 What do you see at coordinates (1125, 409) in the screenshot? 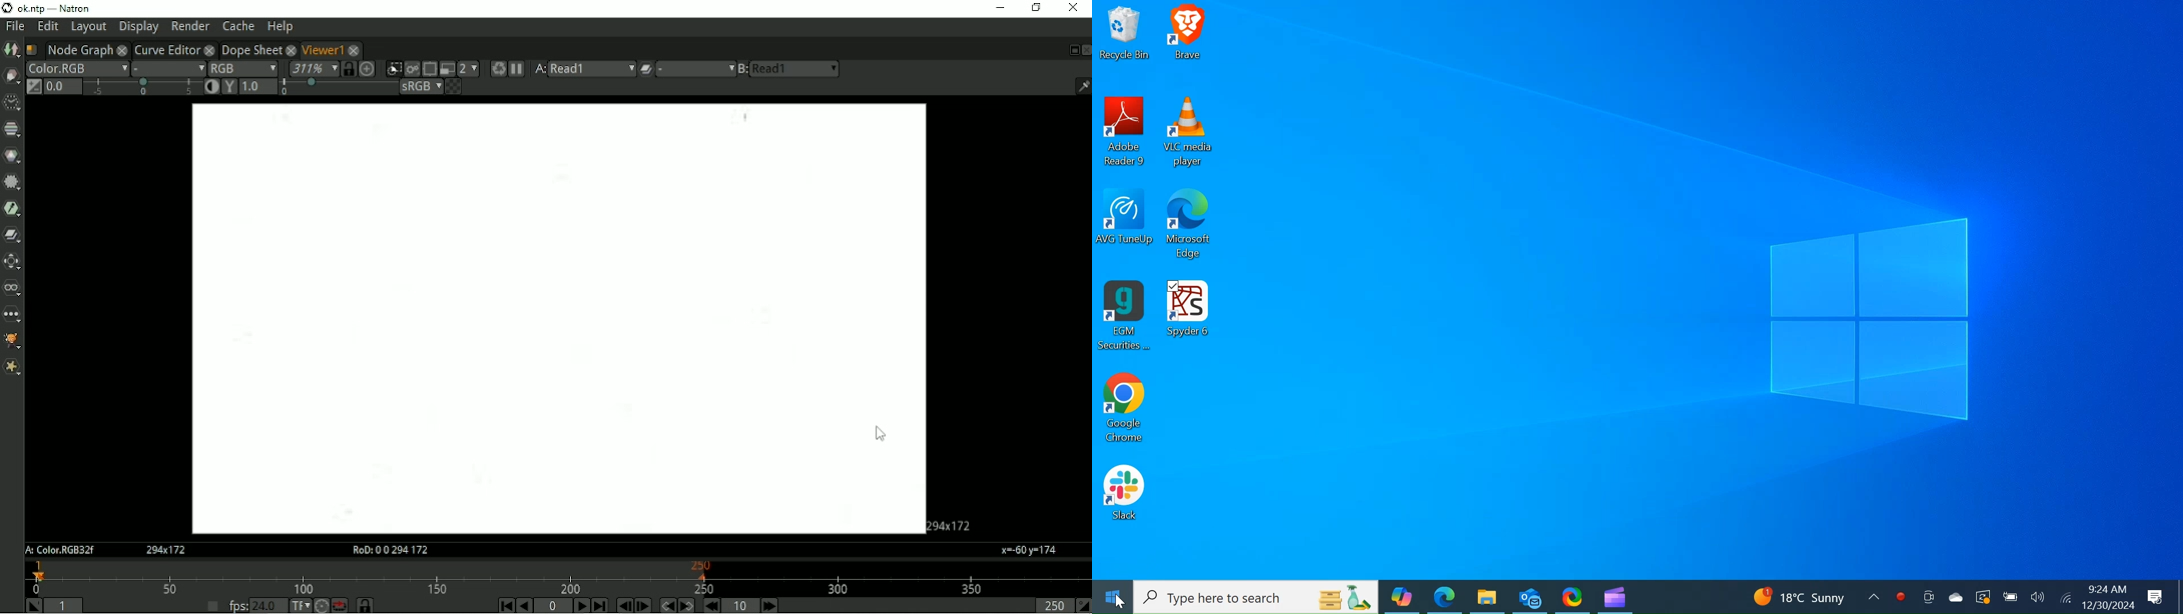
I see `Google Chrome Desktop Icon` at bounding box center [1125, 409].